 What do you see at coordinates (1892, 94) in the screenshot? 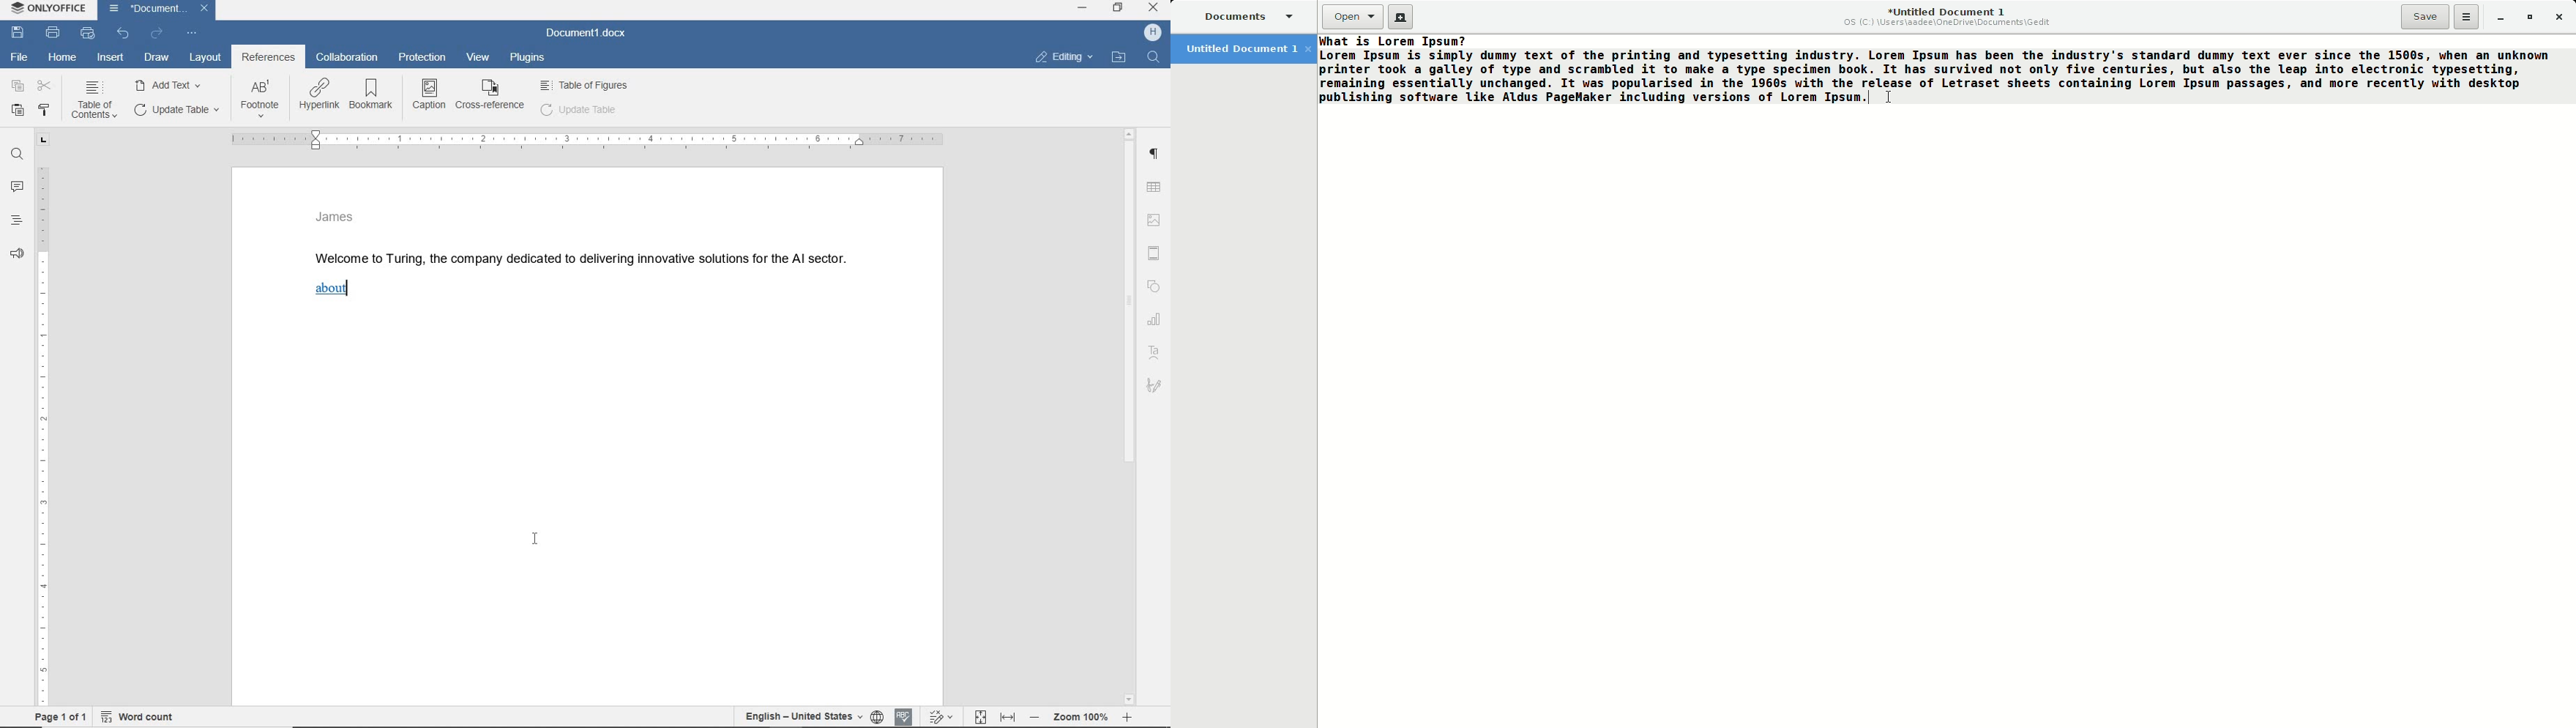
I see `Cursor` at bounding box center [1892, 94].